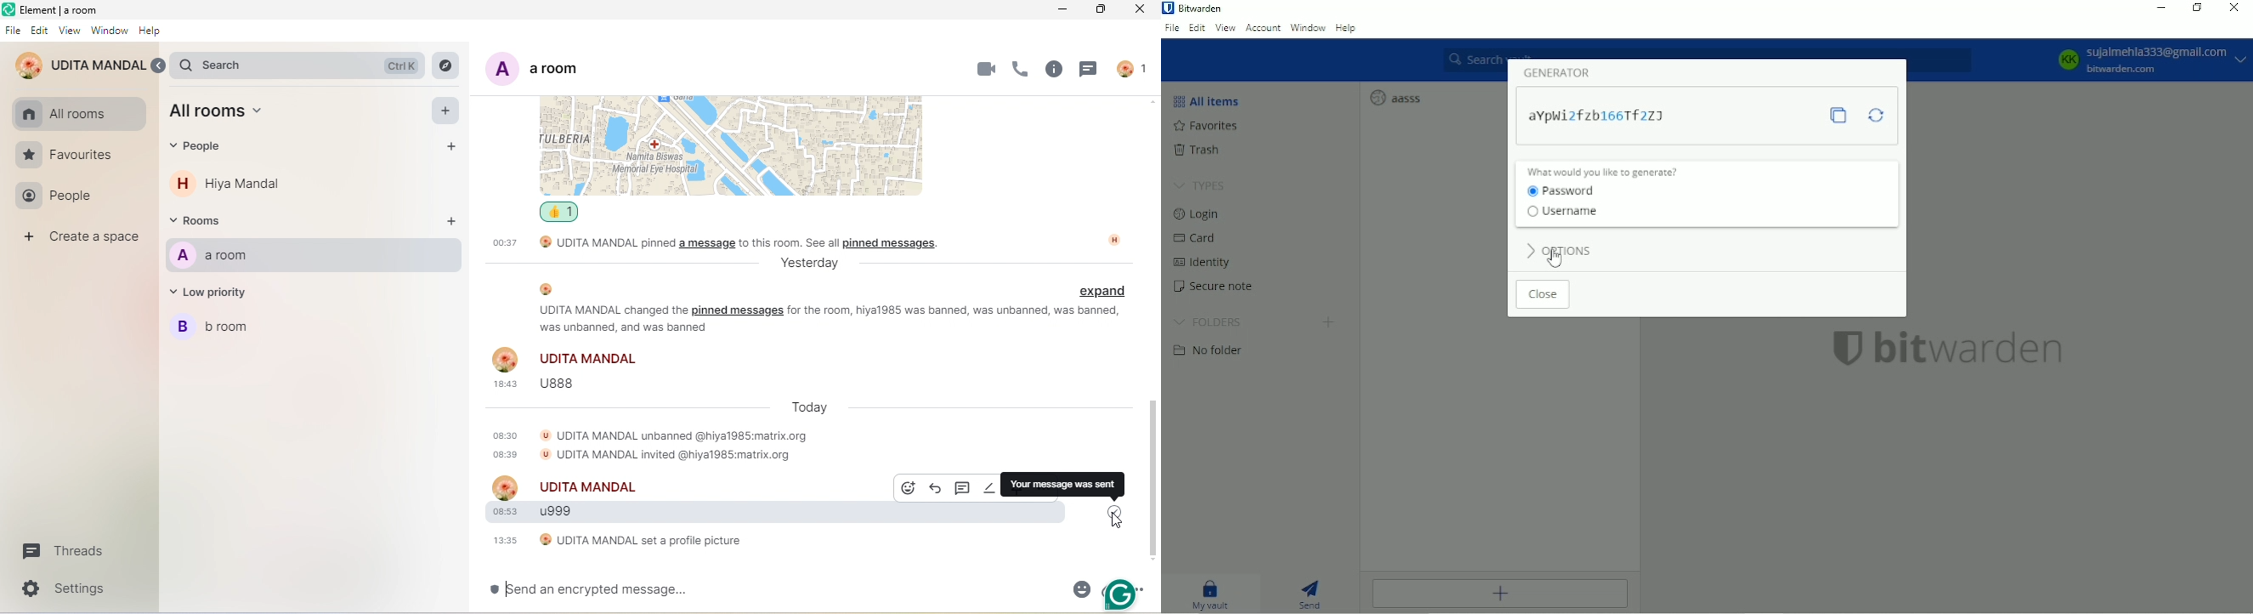 The image size is (2268, 616). I want to click on aasss, so click(1395, 97).